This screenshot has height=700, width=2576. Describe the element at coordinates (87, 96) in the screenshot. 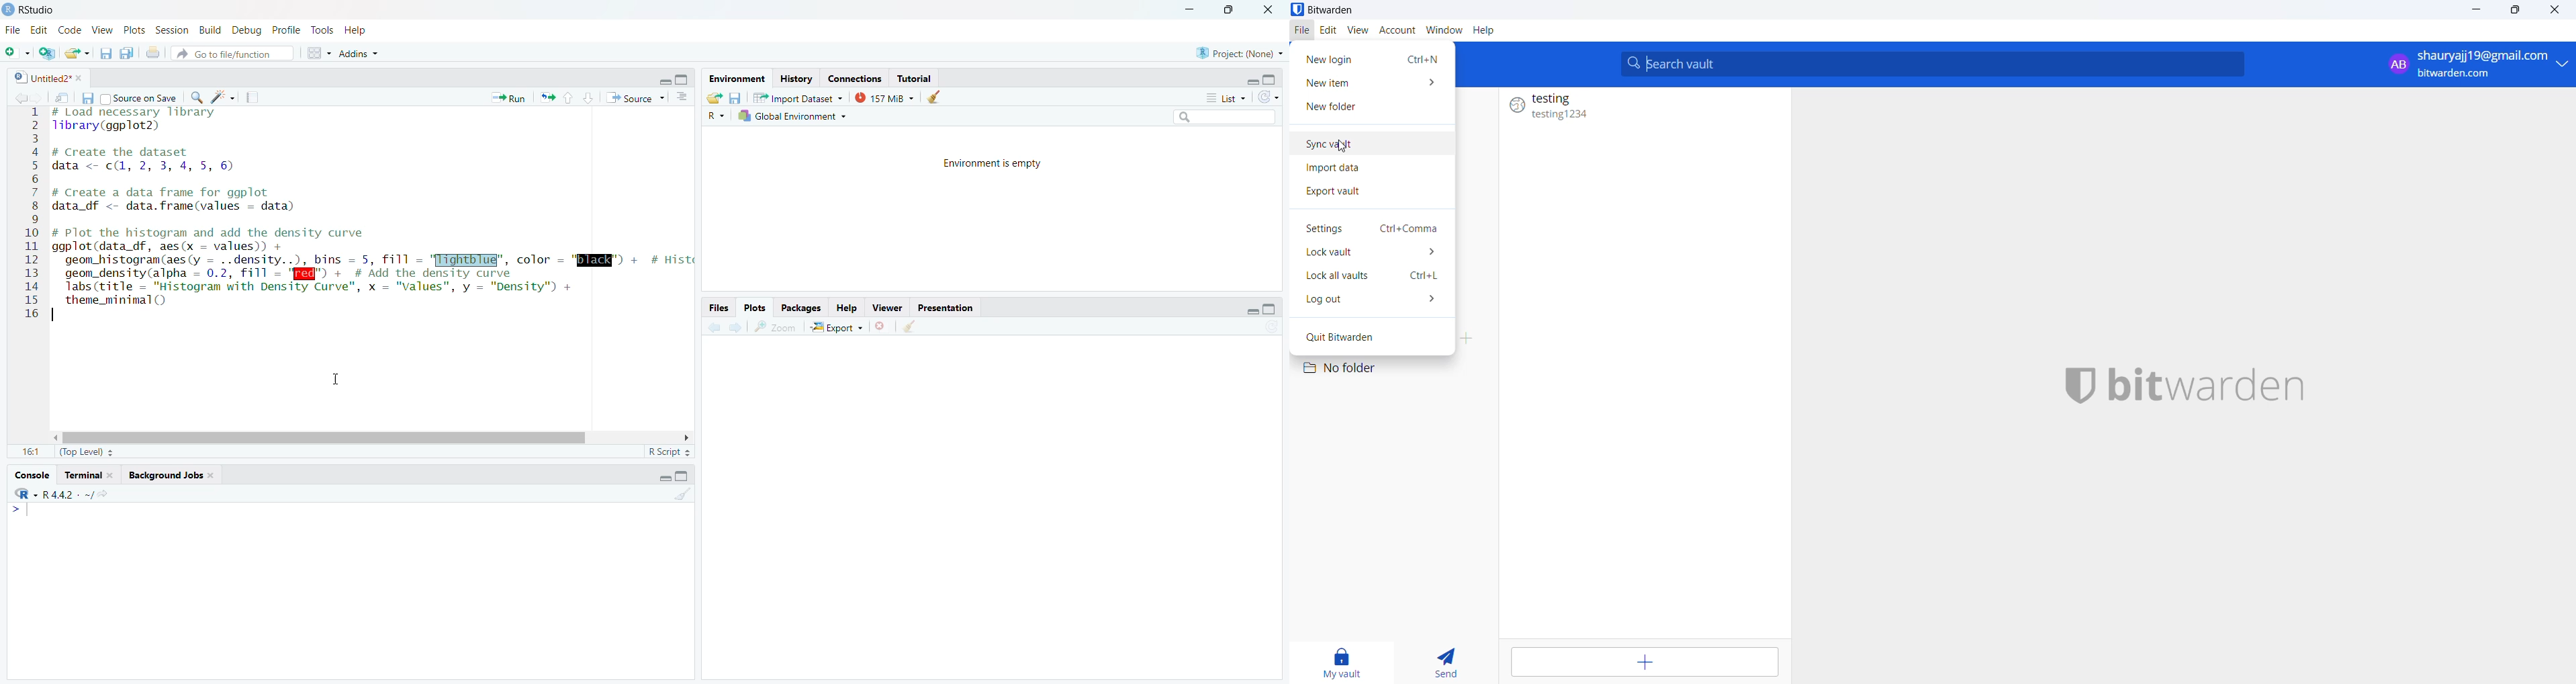

I see `save current document` at that location.